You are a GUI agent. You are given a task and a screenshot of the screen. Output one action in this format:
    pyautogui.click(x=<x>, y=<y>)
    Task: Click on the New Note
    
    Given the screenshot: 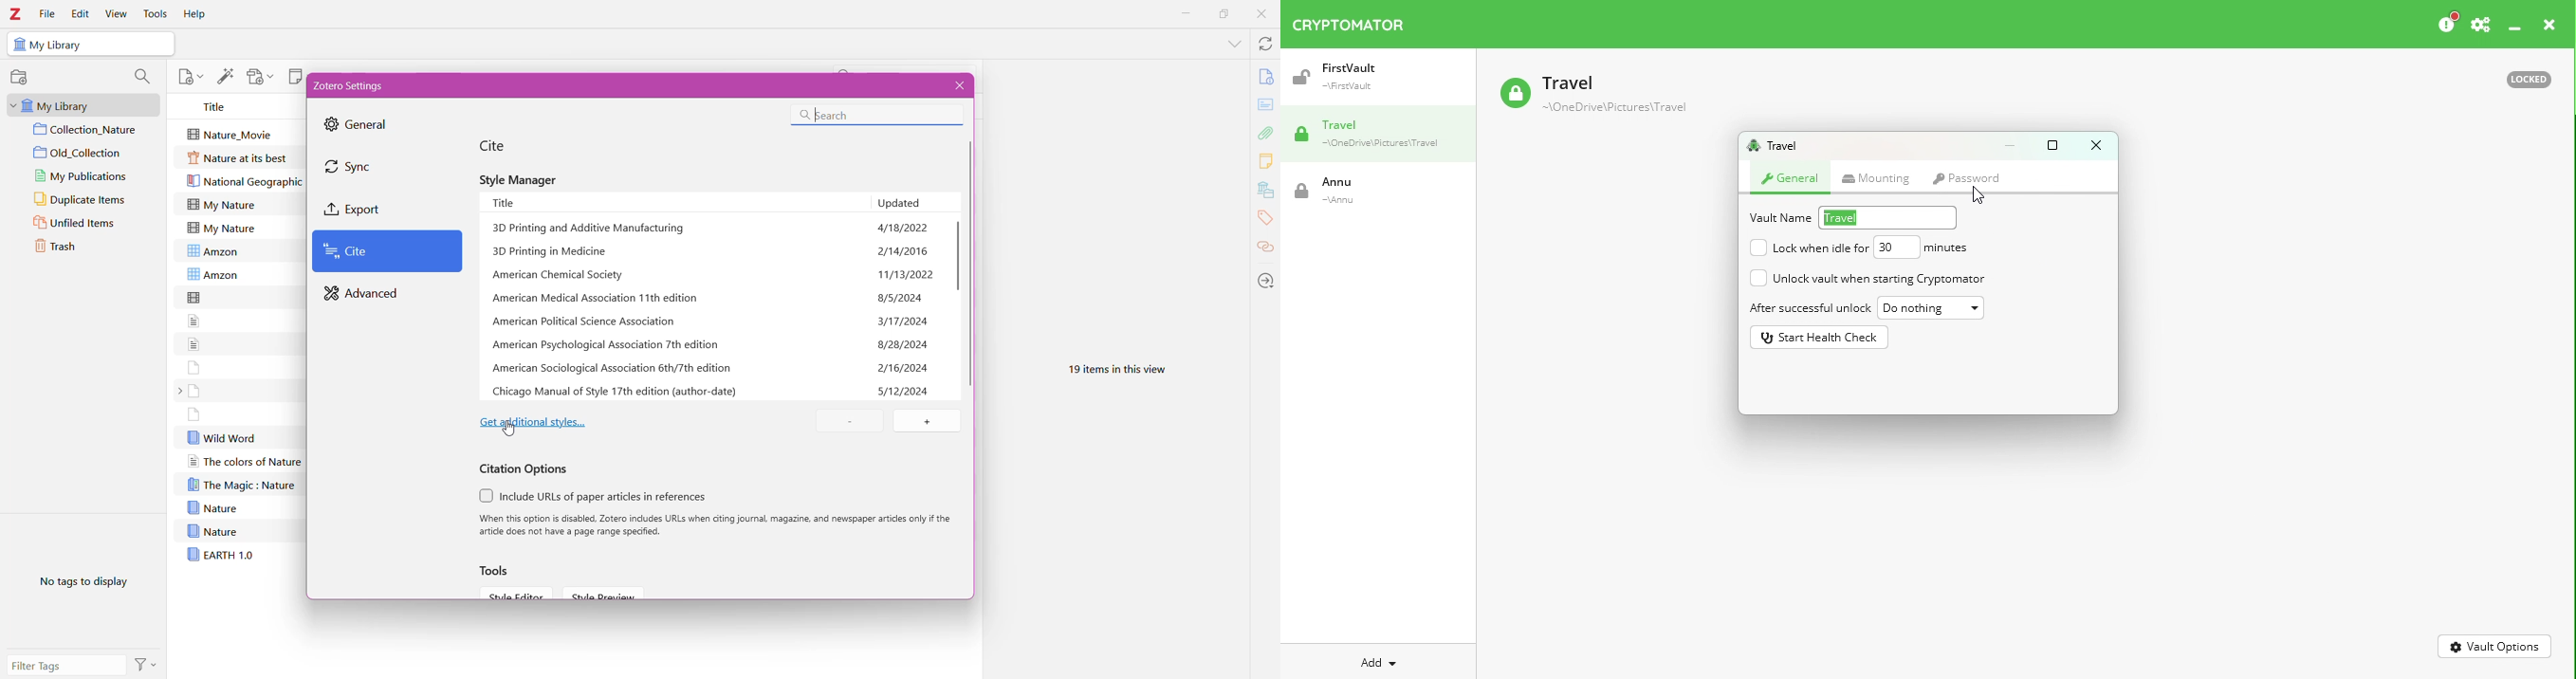 What is the action you would take?
    pyautogui.click(x=294, y=75)
    